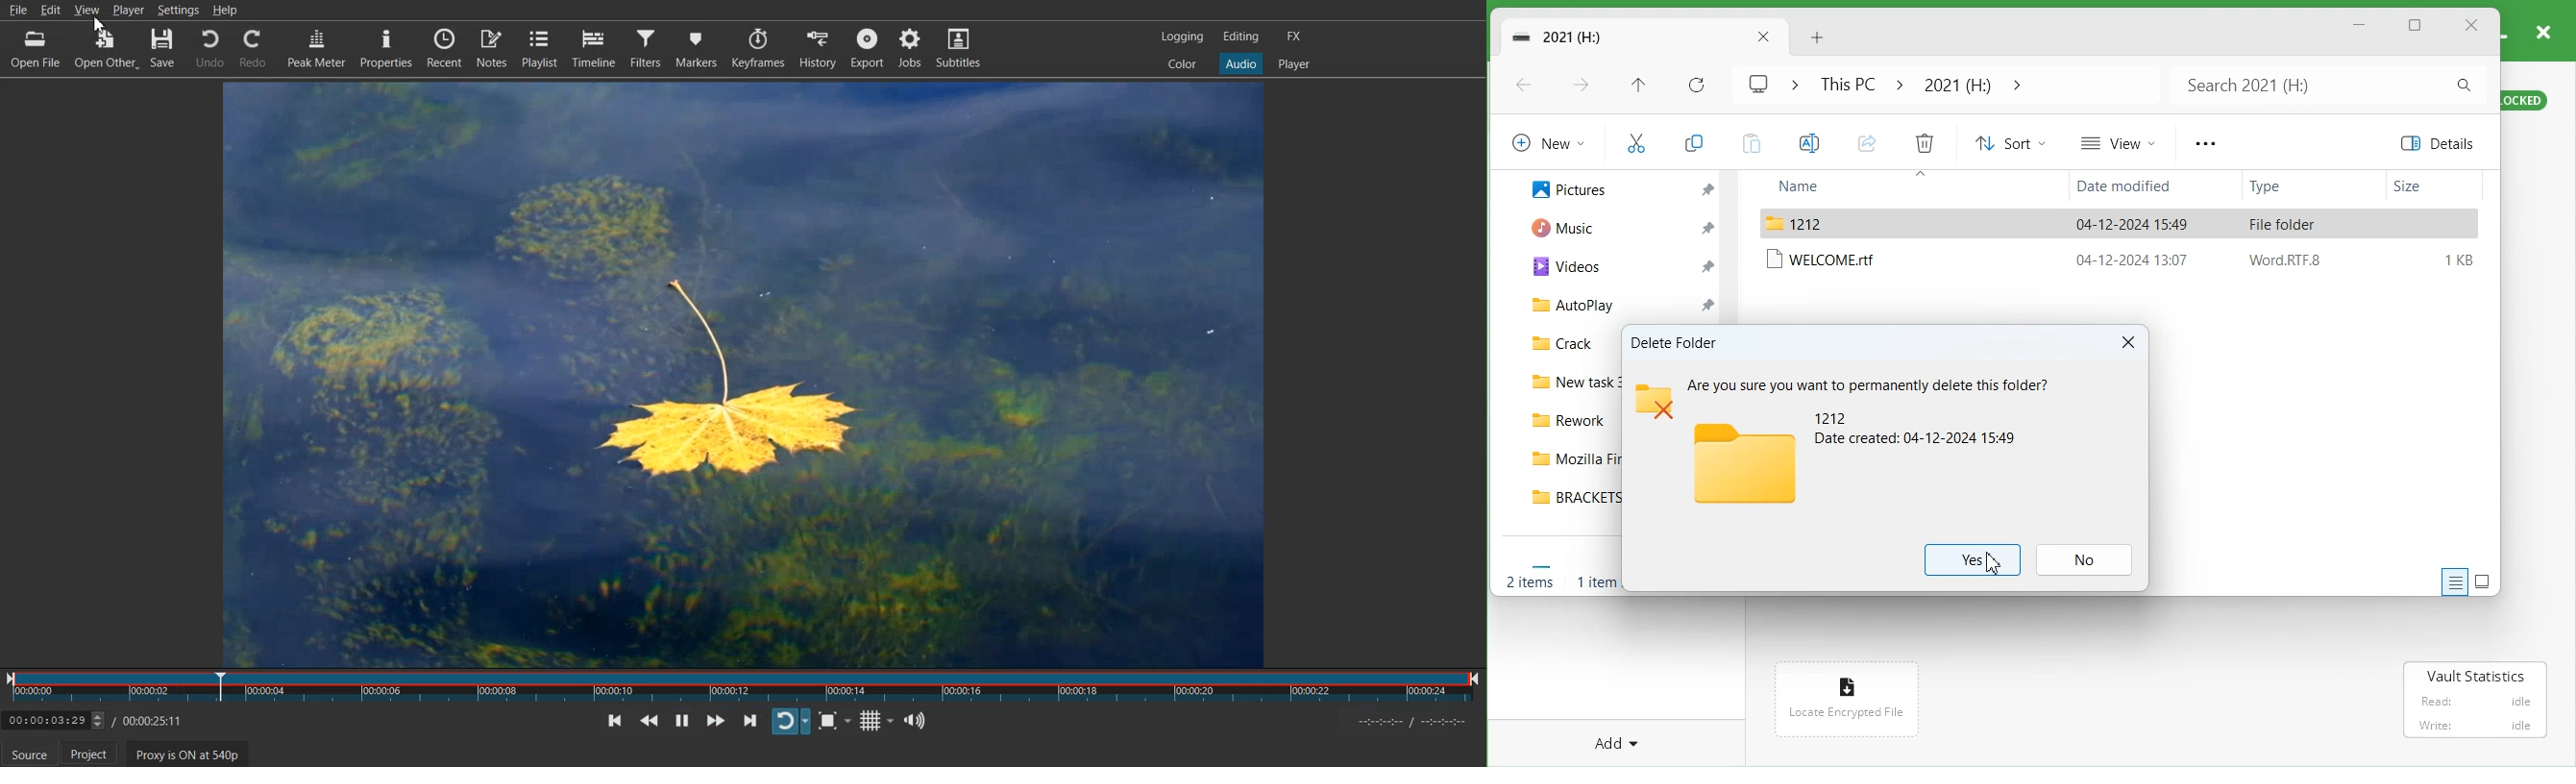 This screenshot has width=2576, height=784. I want to click on Jobs, so click(909, 48).